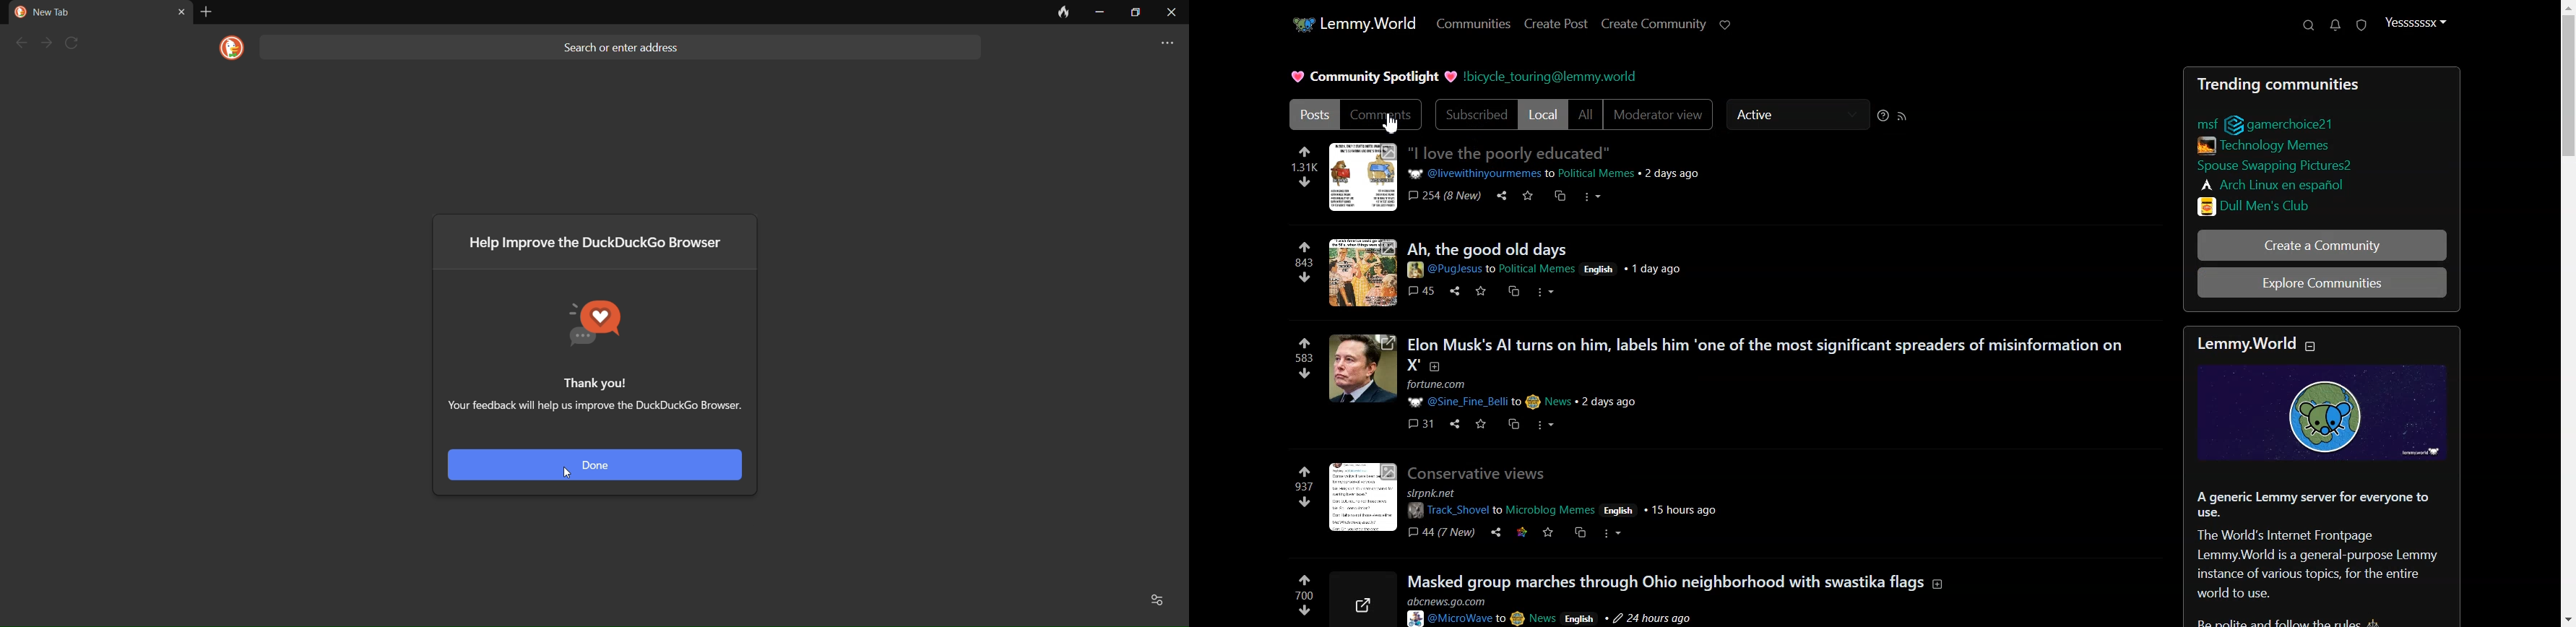 The image size is (2576, 644). What do you see at coordinates (2321, 246) in the screenshot?
I see `Create a Community` at bounding box center [2321, 246].